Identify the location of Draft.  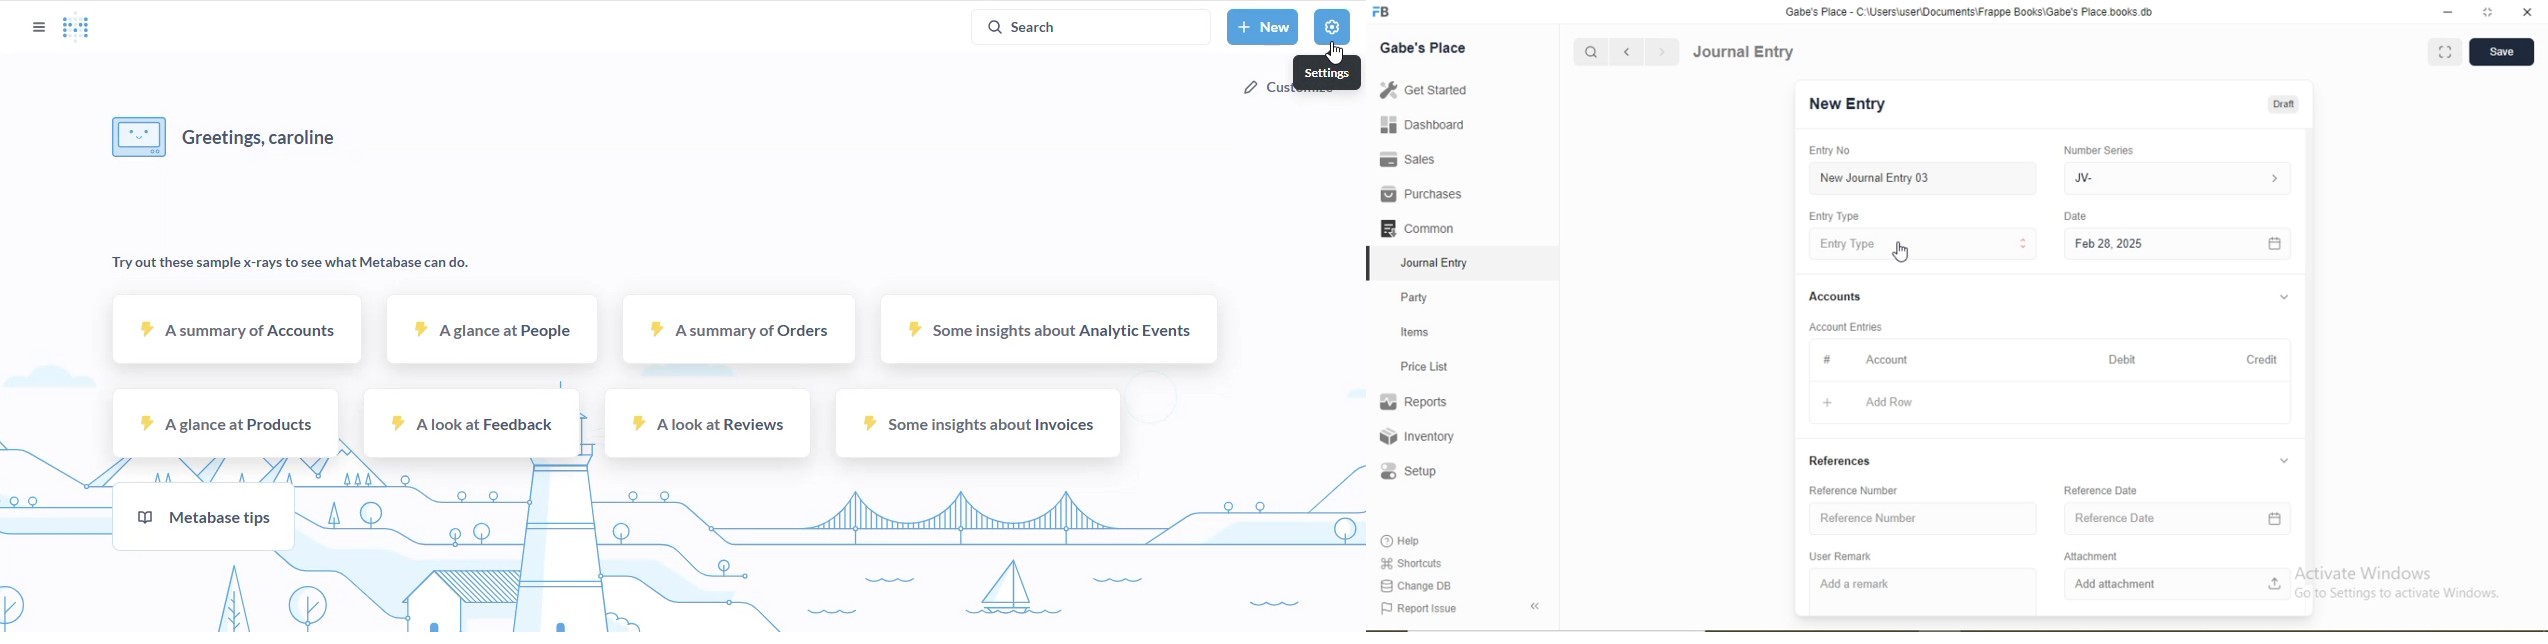
(2284, 105).